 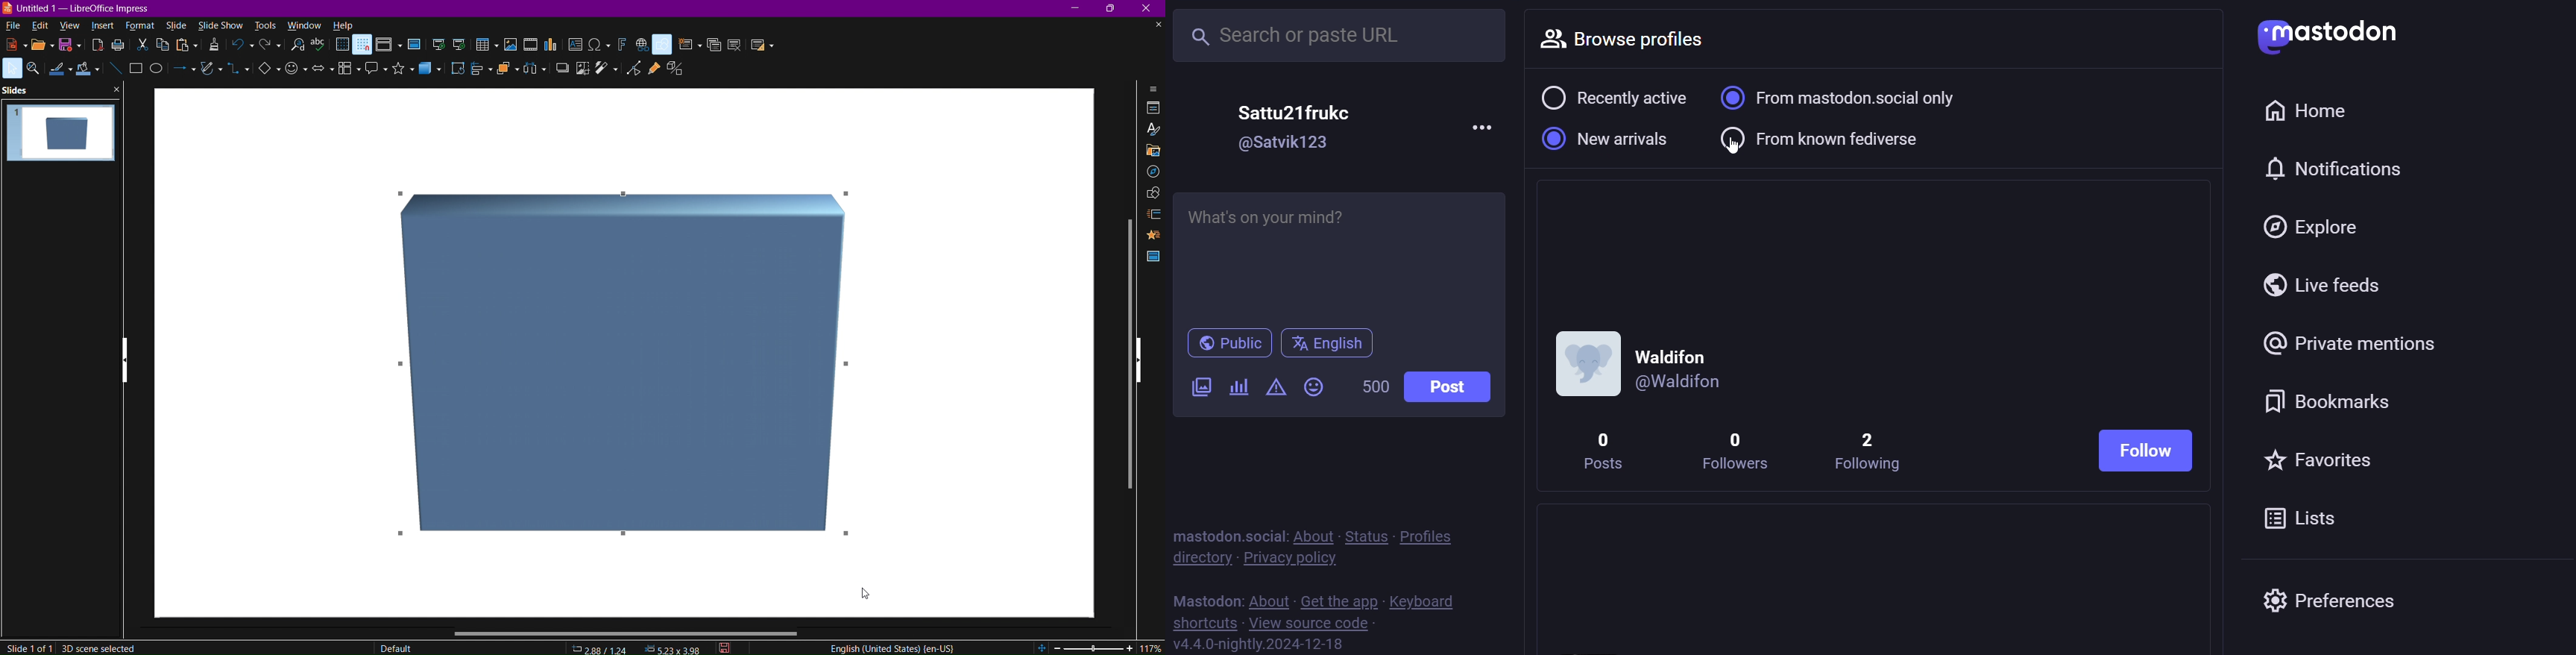 I want to click on from known fediverse, so click(x=1829, y=139).